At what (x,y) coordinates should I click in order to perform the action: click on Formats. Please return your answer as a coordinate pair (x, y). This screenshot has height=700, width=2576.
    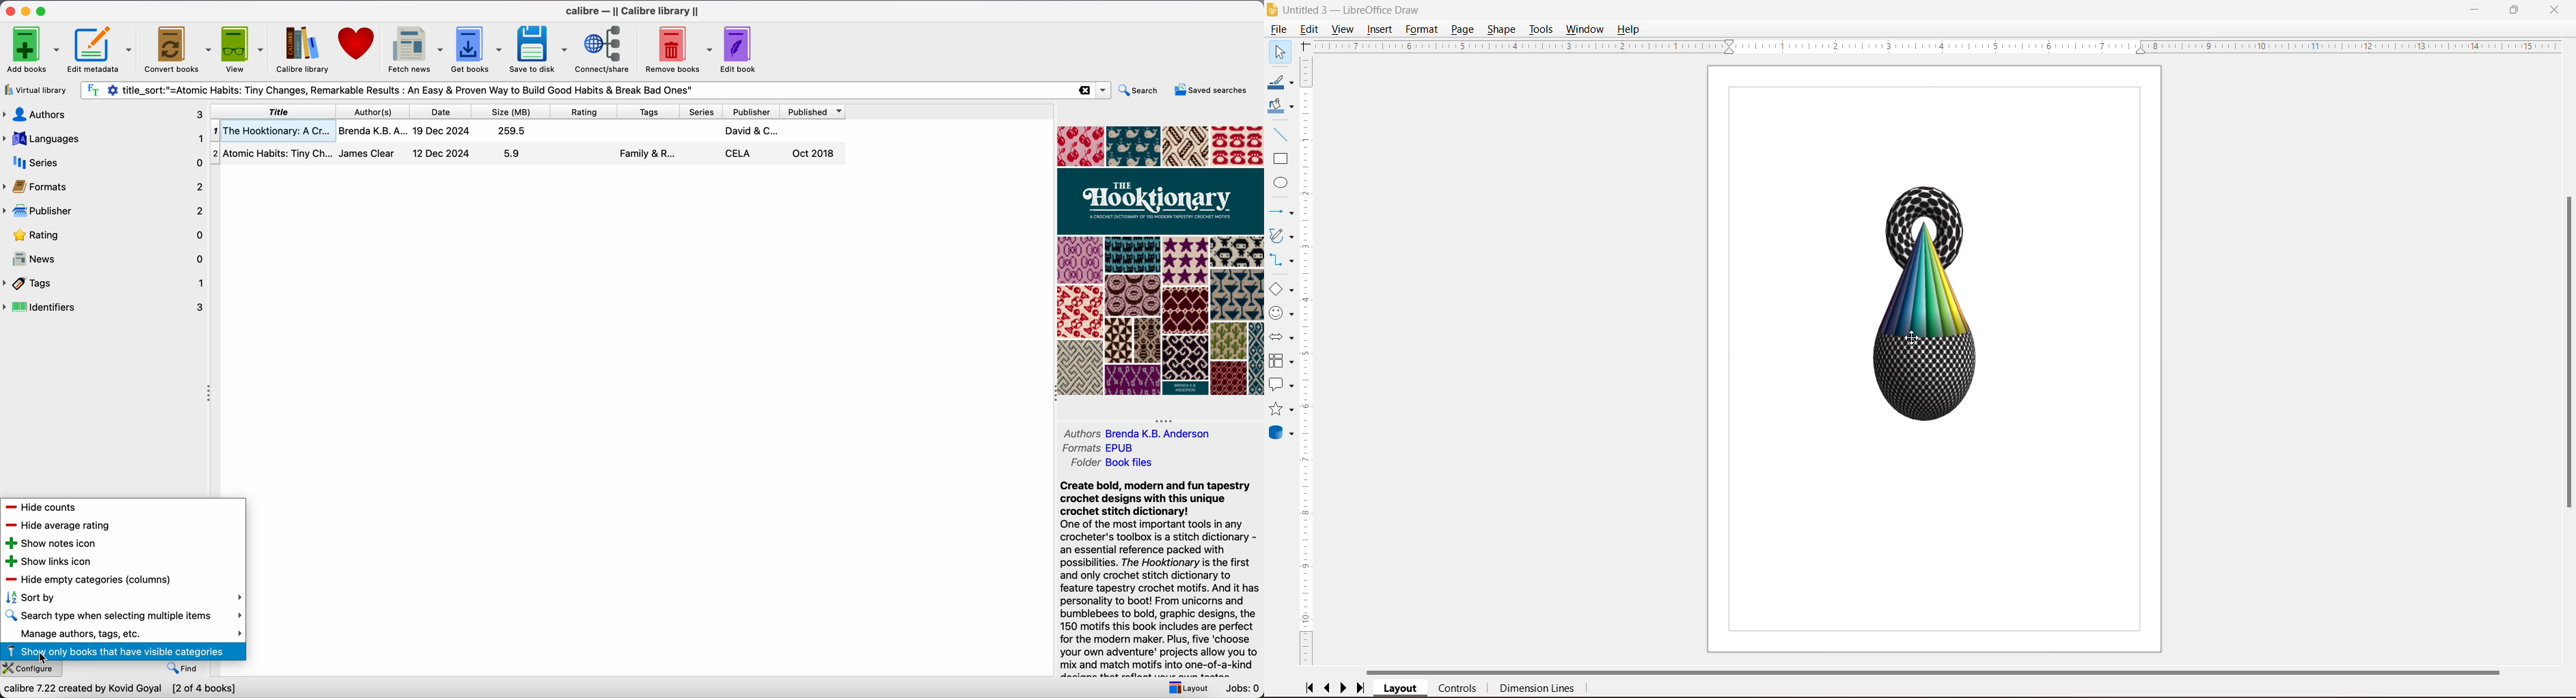
    Looking at the image, I should click on (1081, 449).